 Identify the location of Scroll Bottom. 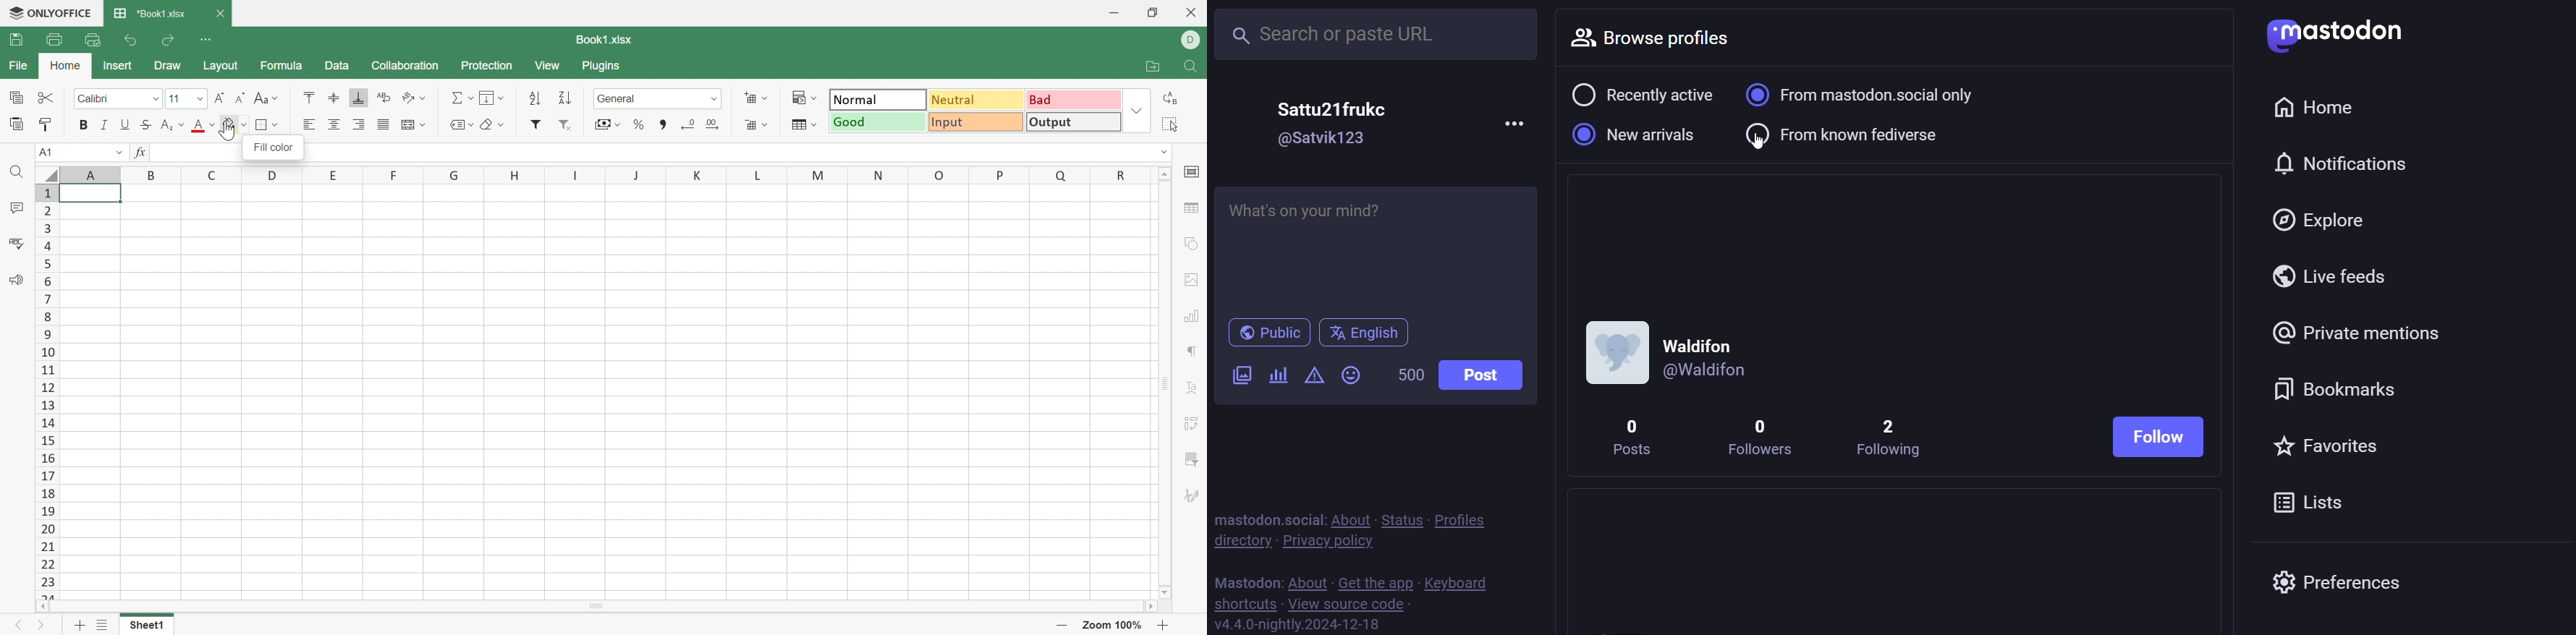
(1165, 593).